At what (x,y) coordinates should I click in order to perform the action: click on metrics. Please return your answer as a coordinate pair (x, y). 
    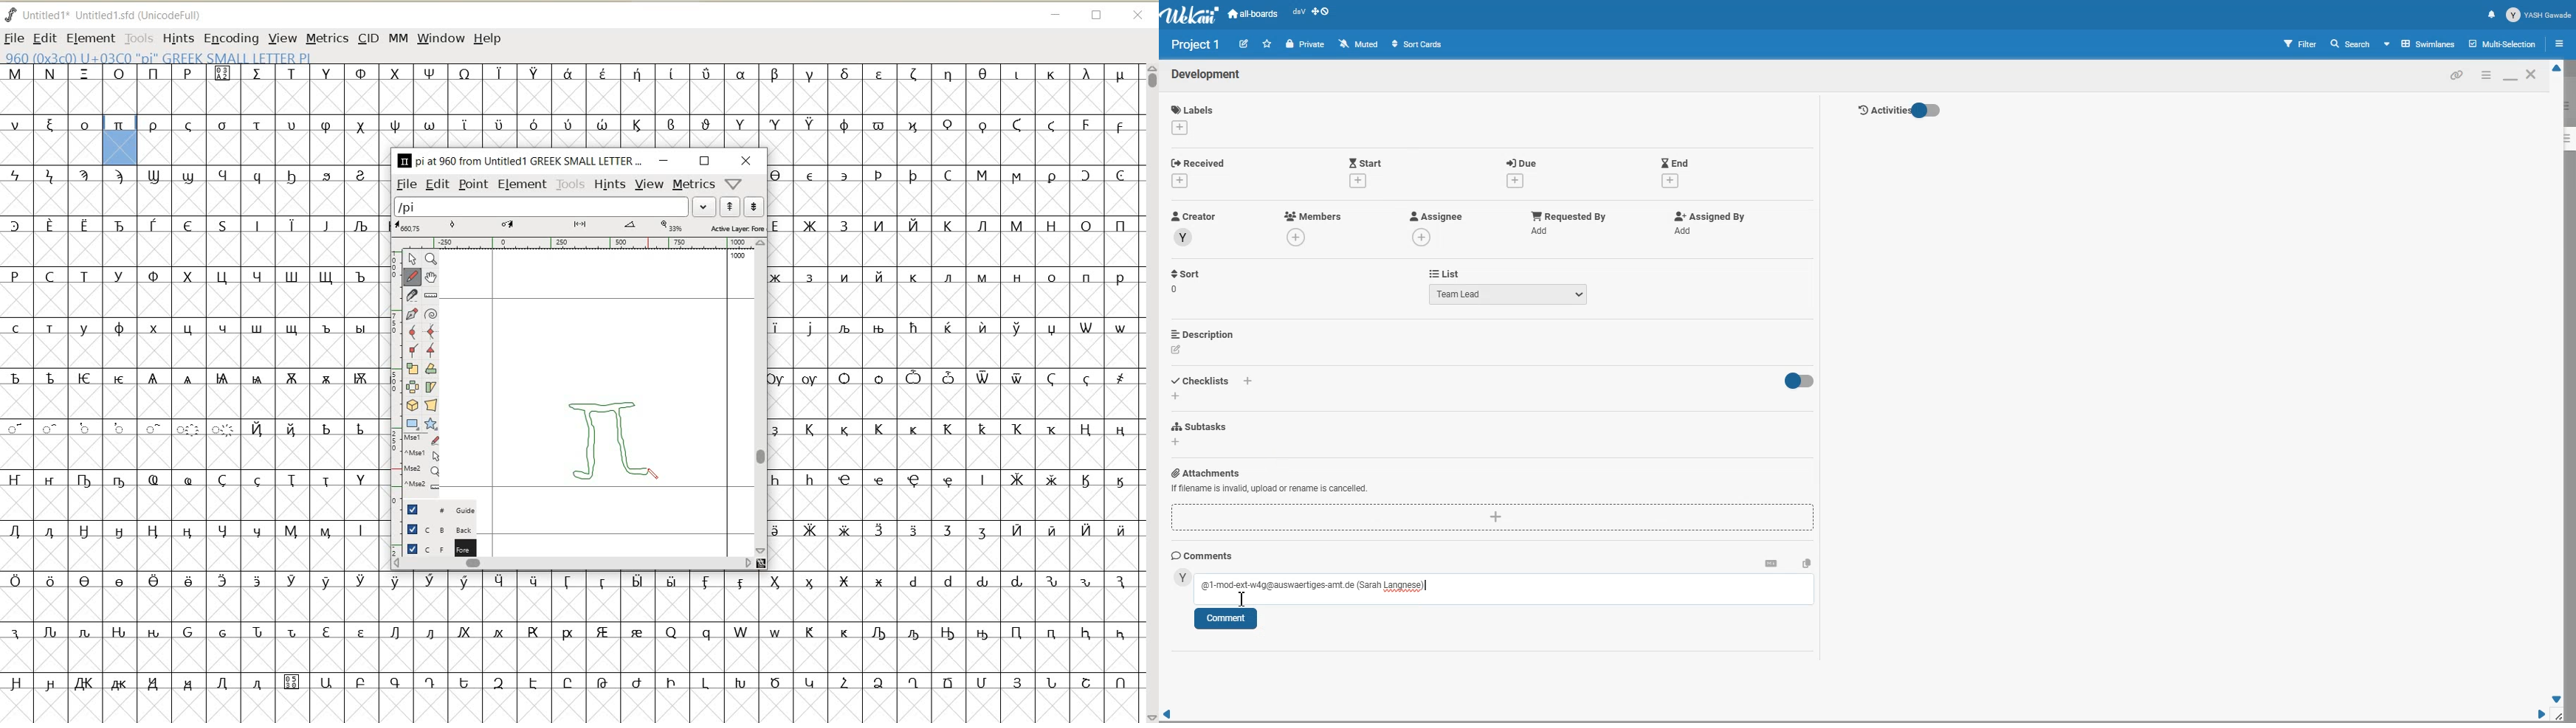
    Looking at the image, I should click on (694, 185).